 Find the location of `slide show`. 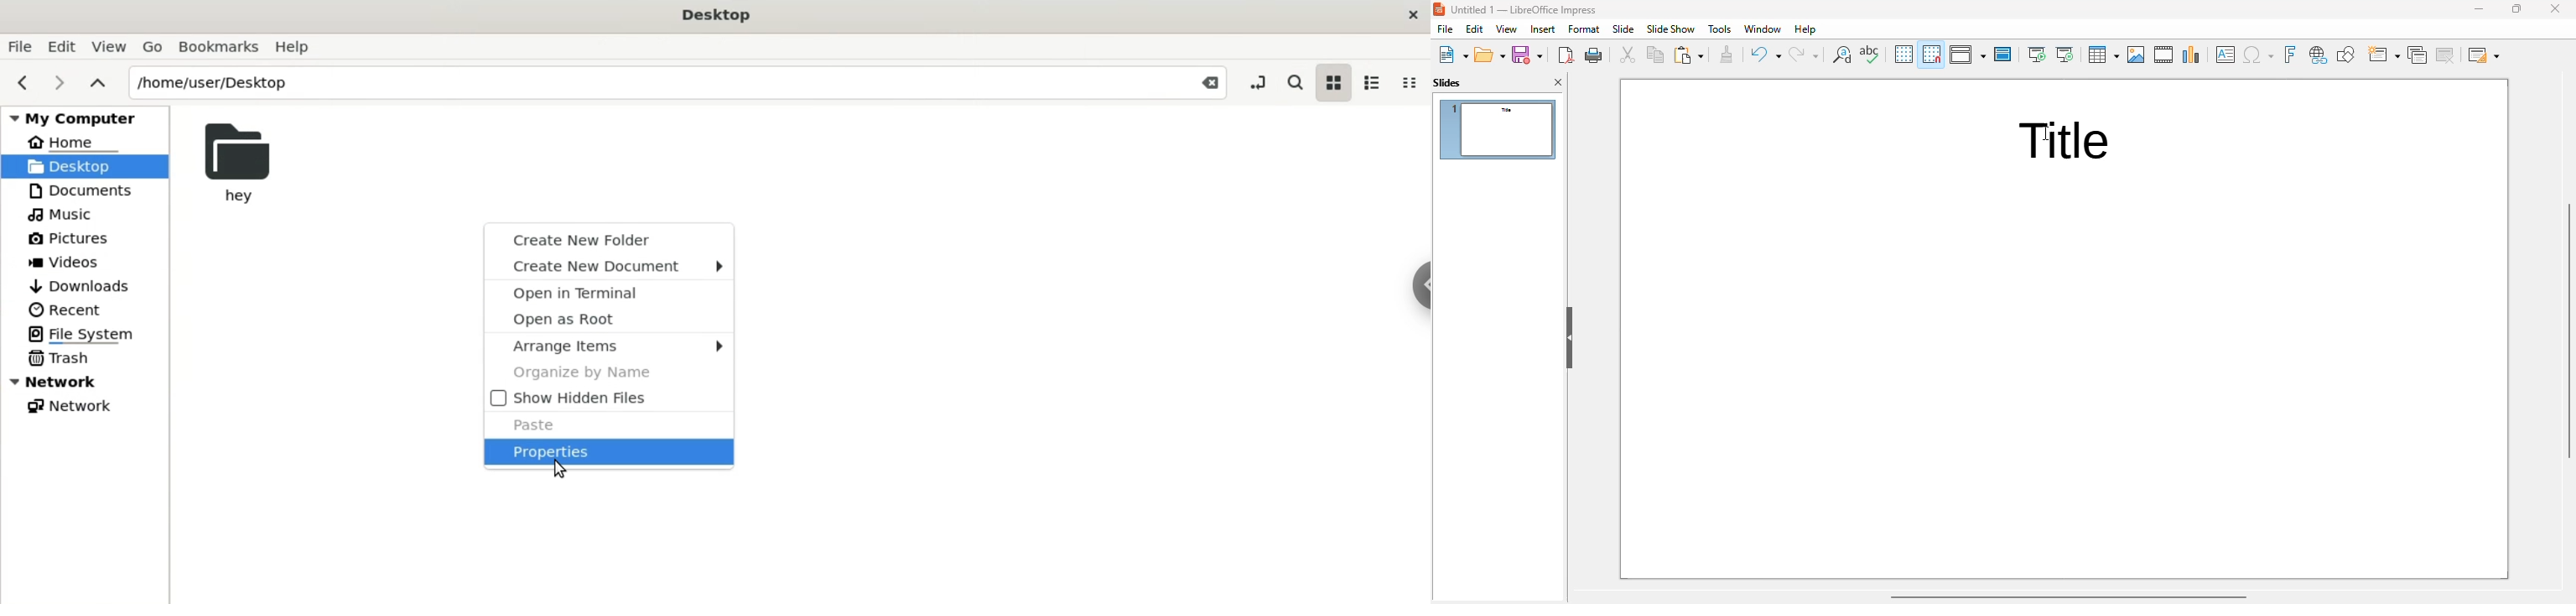

slide show is located at coordinates (1670, 29).